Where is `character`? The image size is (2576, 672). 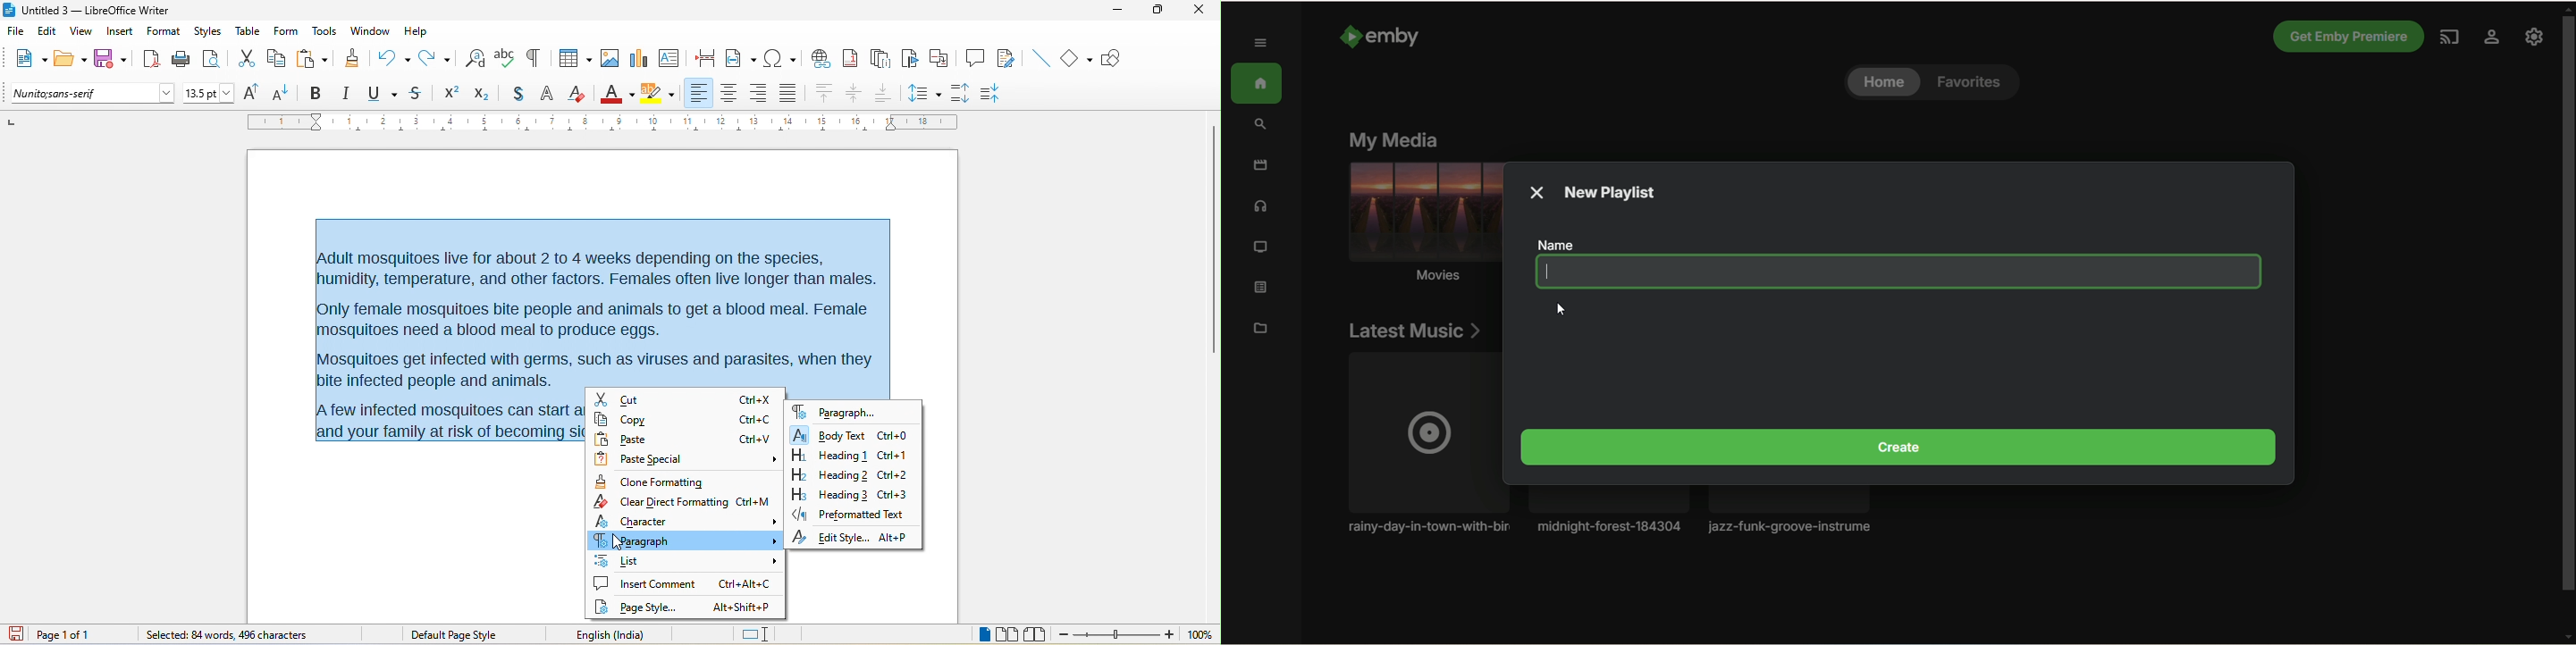 character is located at coordinates (686, 520).